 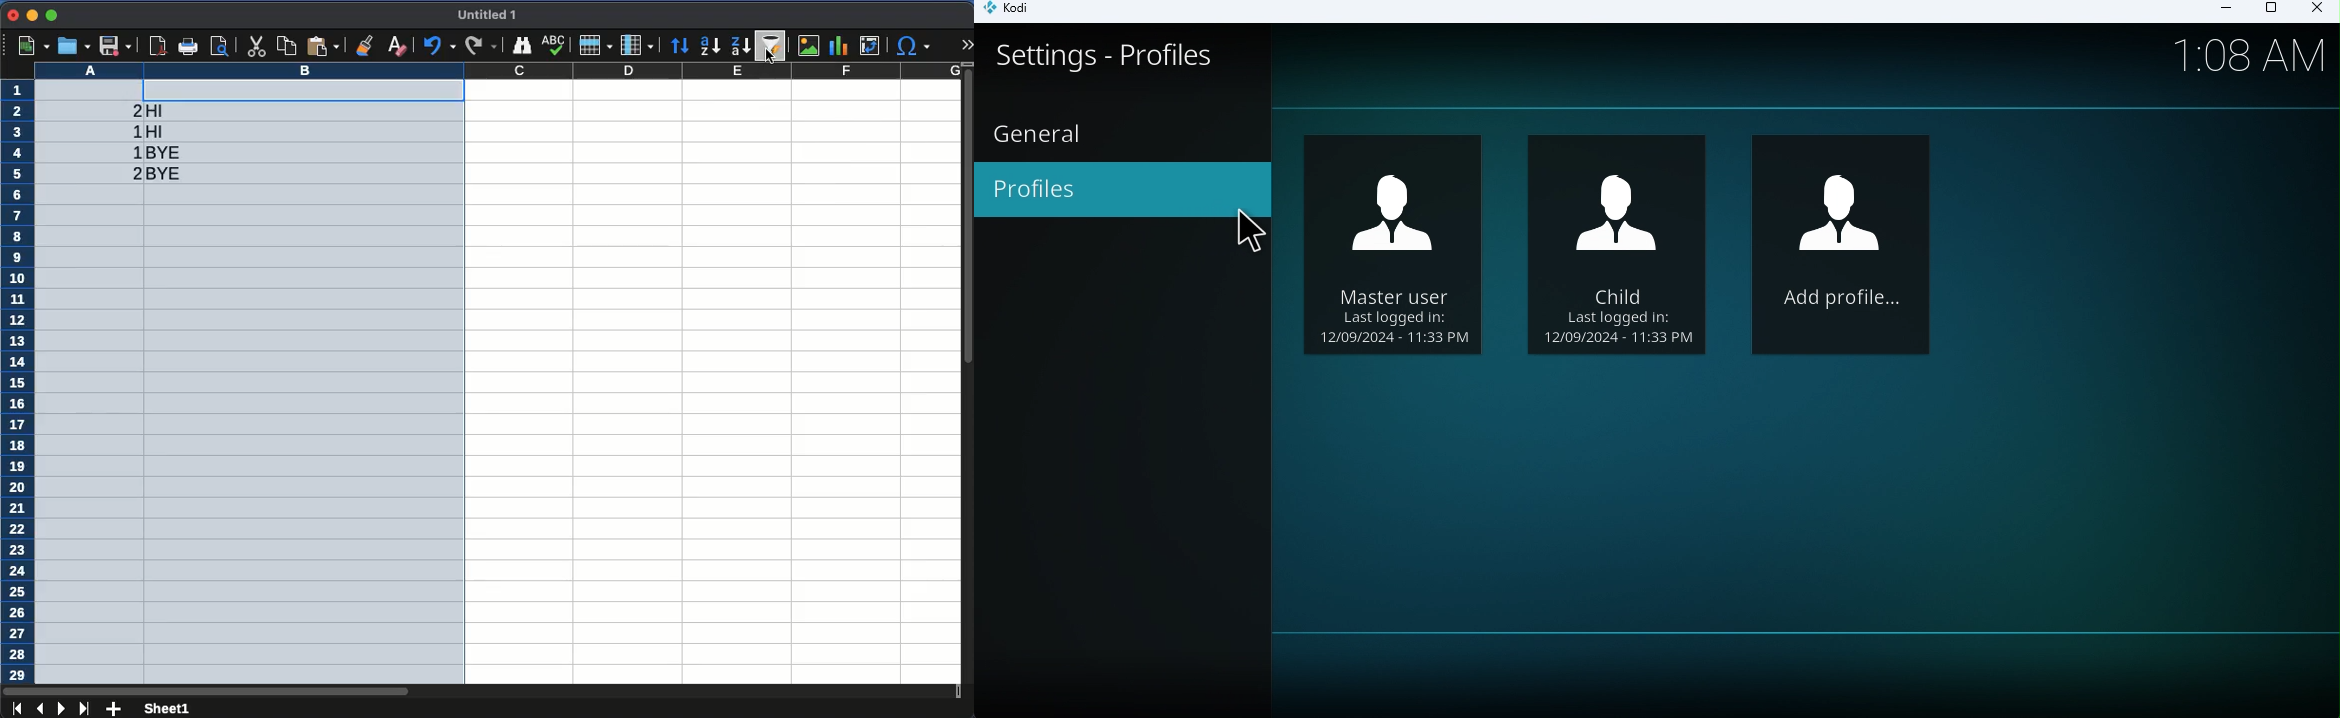 What do you see at coordinates (593, 46) in the screenshot?
I see `row` at bounding box center [593, 46].